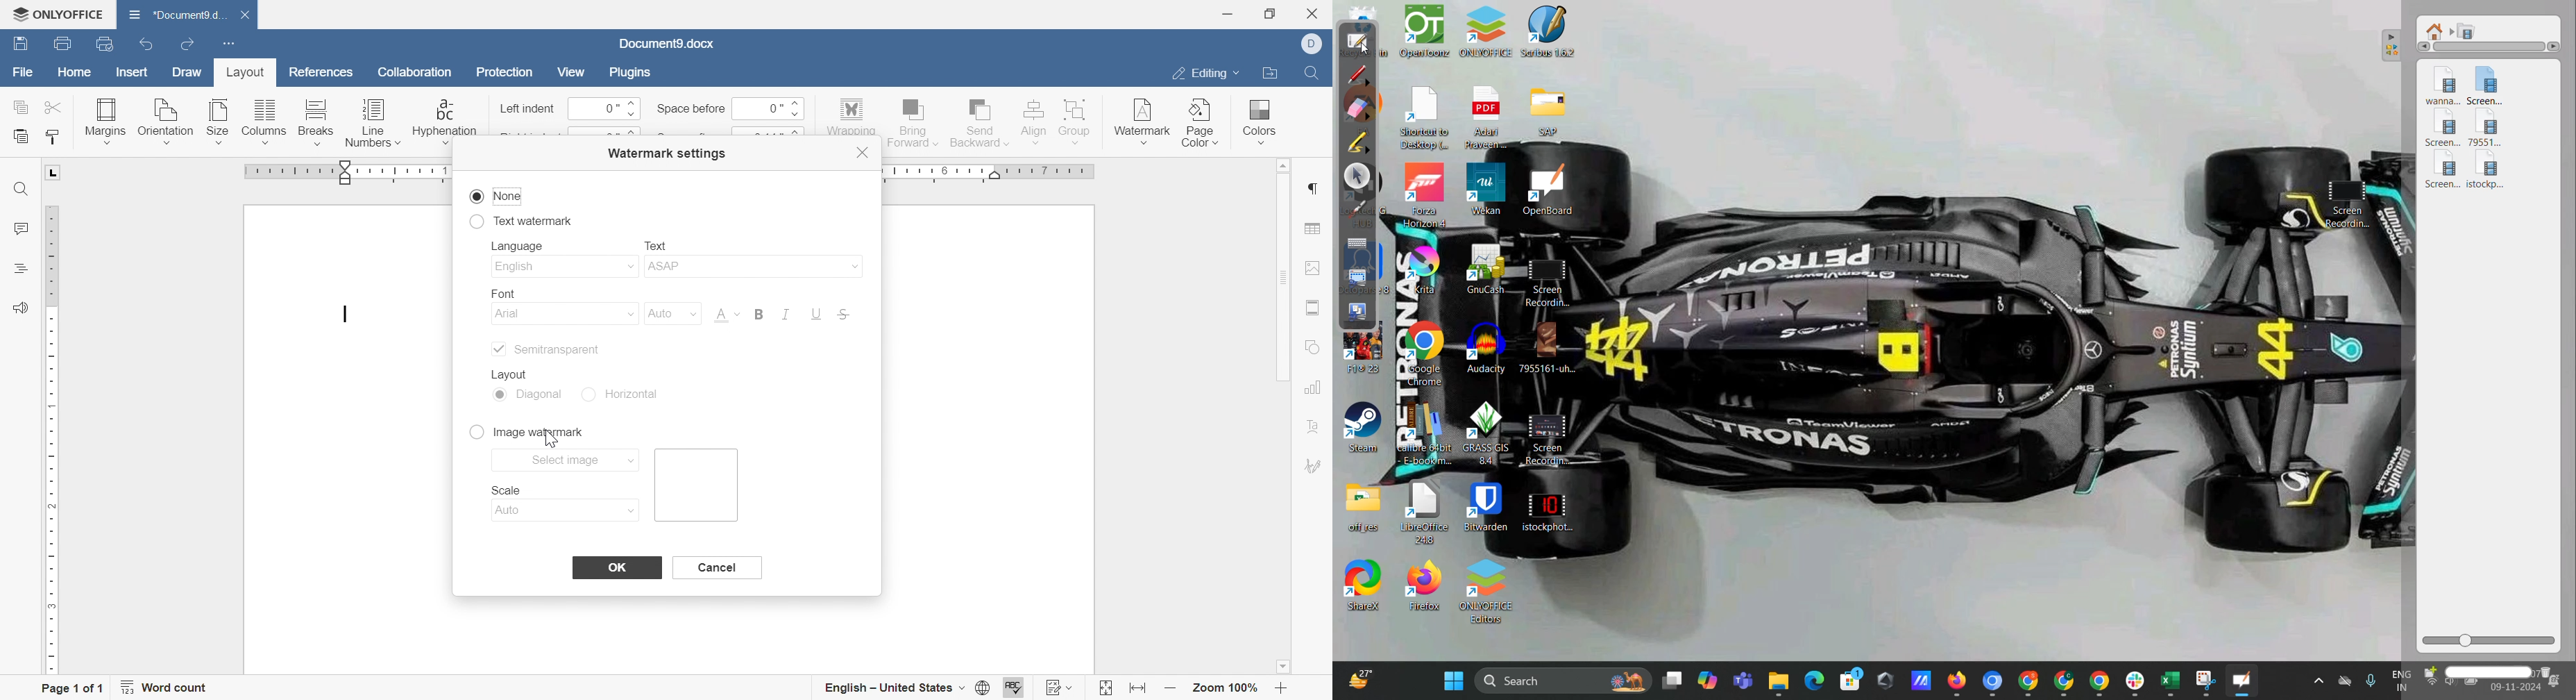 Image resolution: width=2576 pixels, height=700 pixels. What do you see at coordinates (1428, 587) in the screenshot?
I see `Firefox` at bounding box center [1428, 587].